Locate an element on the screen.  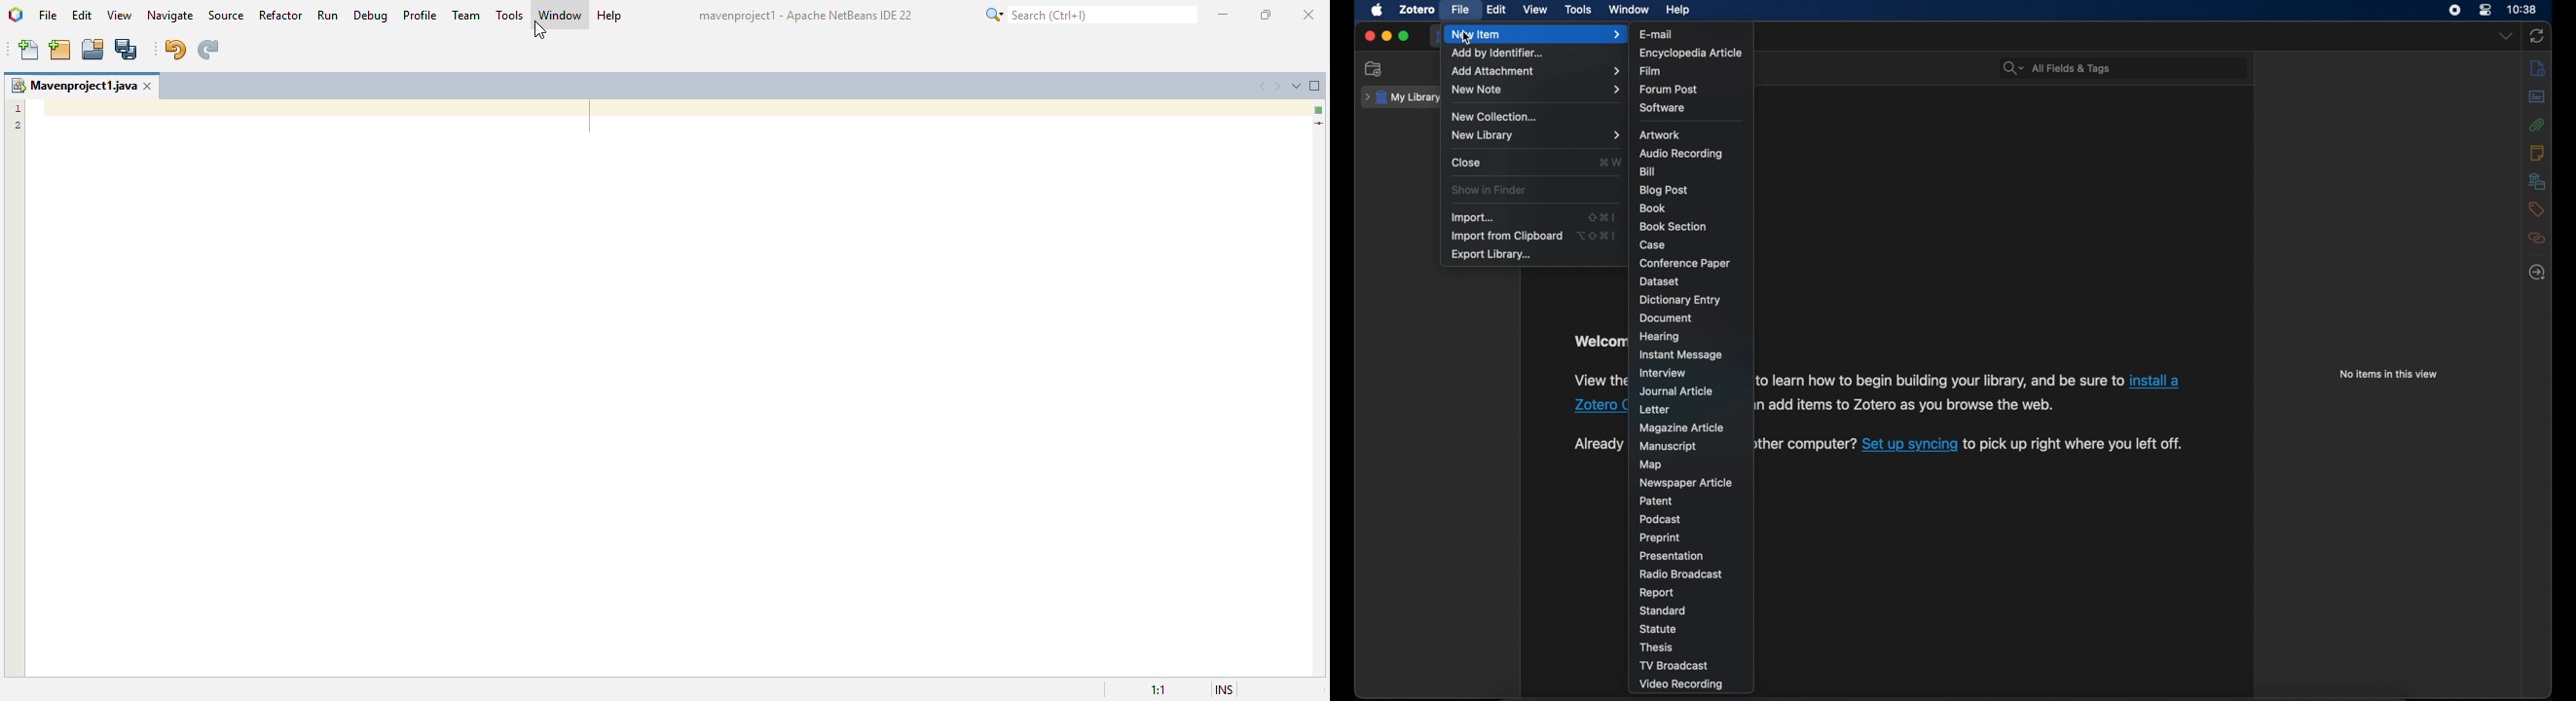
view the is located at coordinates (1597, 380).